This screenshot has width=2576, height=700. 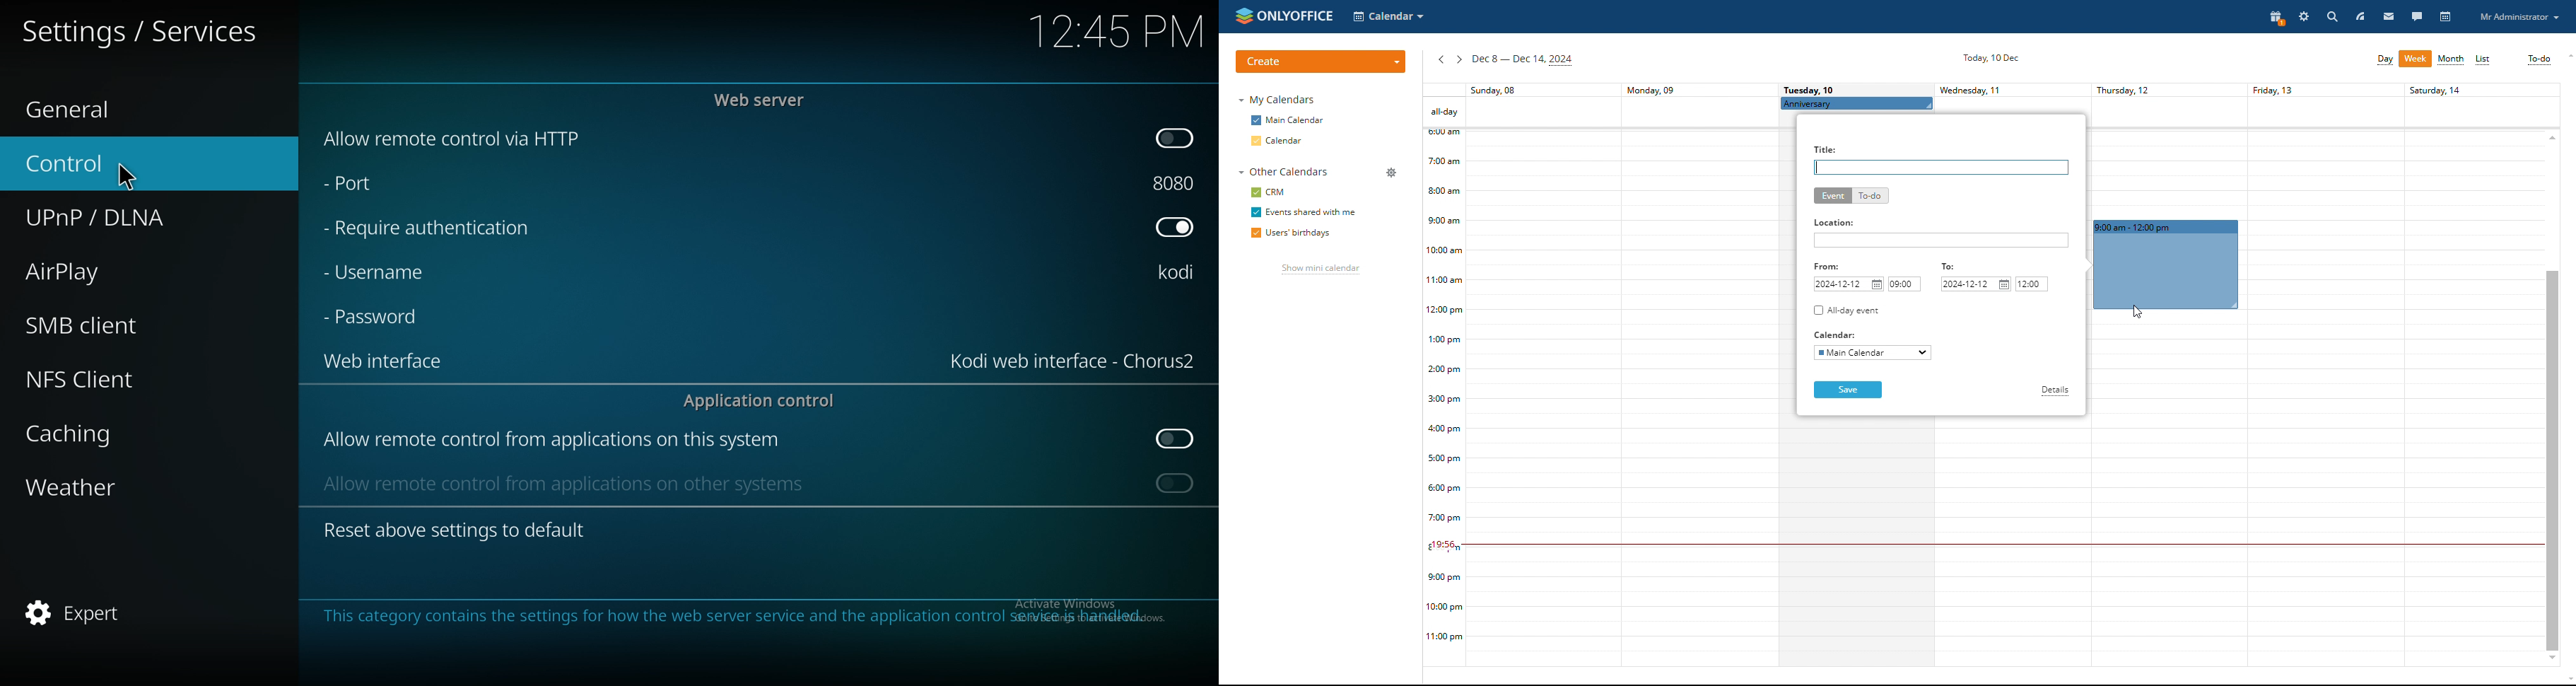 I want to click on web interface, so click(x=1073, y=359).